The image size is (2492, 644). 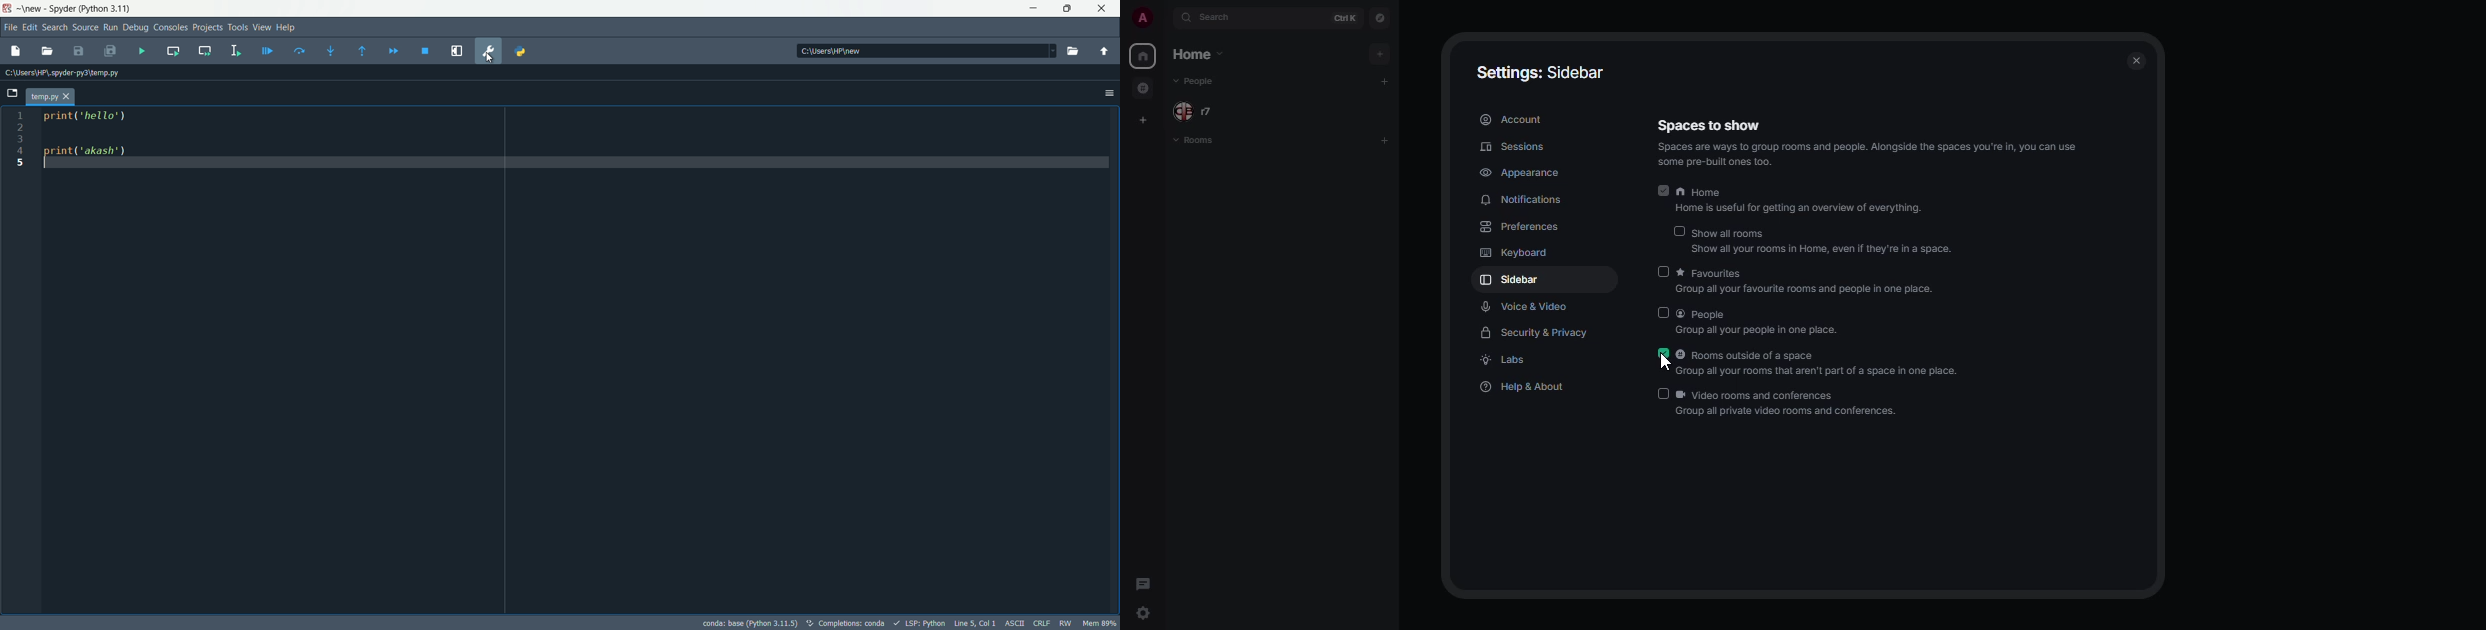 I want to click on spaces to show, so click(x=1708, y=125).